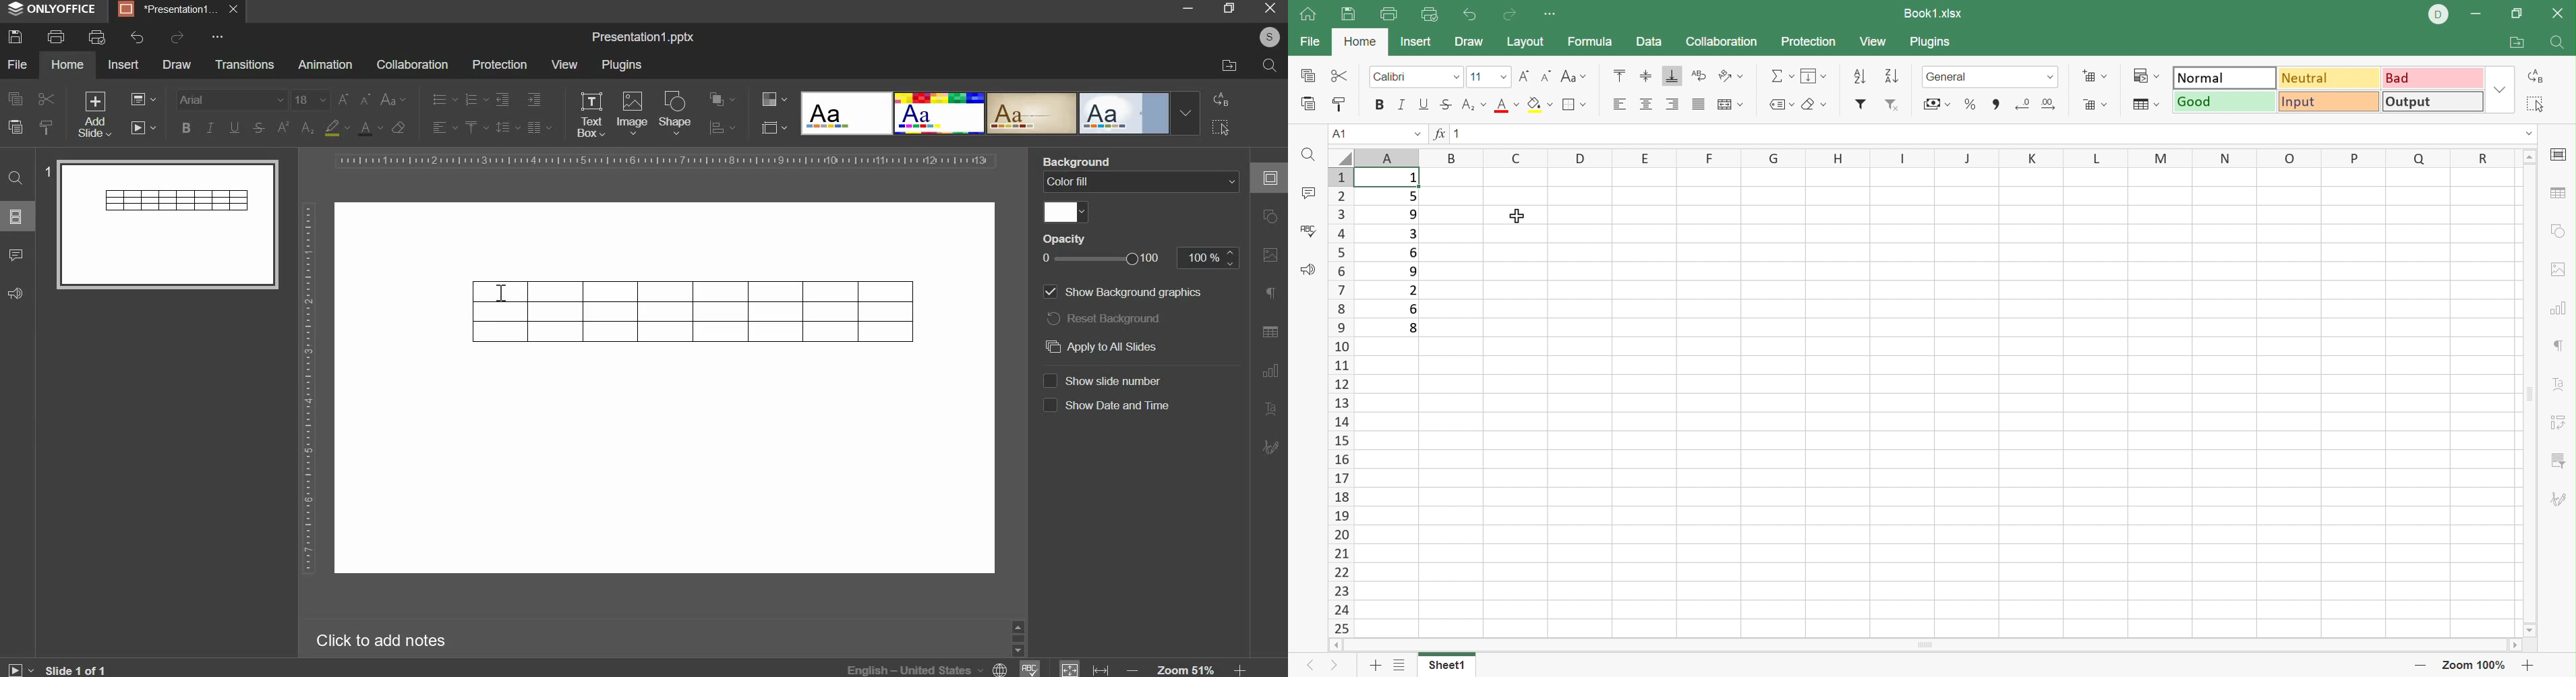  What do you see at coordinates (1469, 15) in the screenshot?
I see `Undo` at bounding box center [1469, 15].